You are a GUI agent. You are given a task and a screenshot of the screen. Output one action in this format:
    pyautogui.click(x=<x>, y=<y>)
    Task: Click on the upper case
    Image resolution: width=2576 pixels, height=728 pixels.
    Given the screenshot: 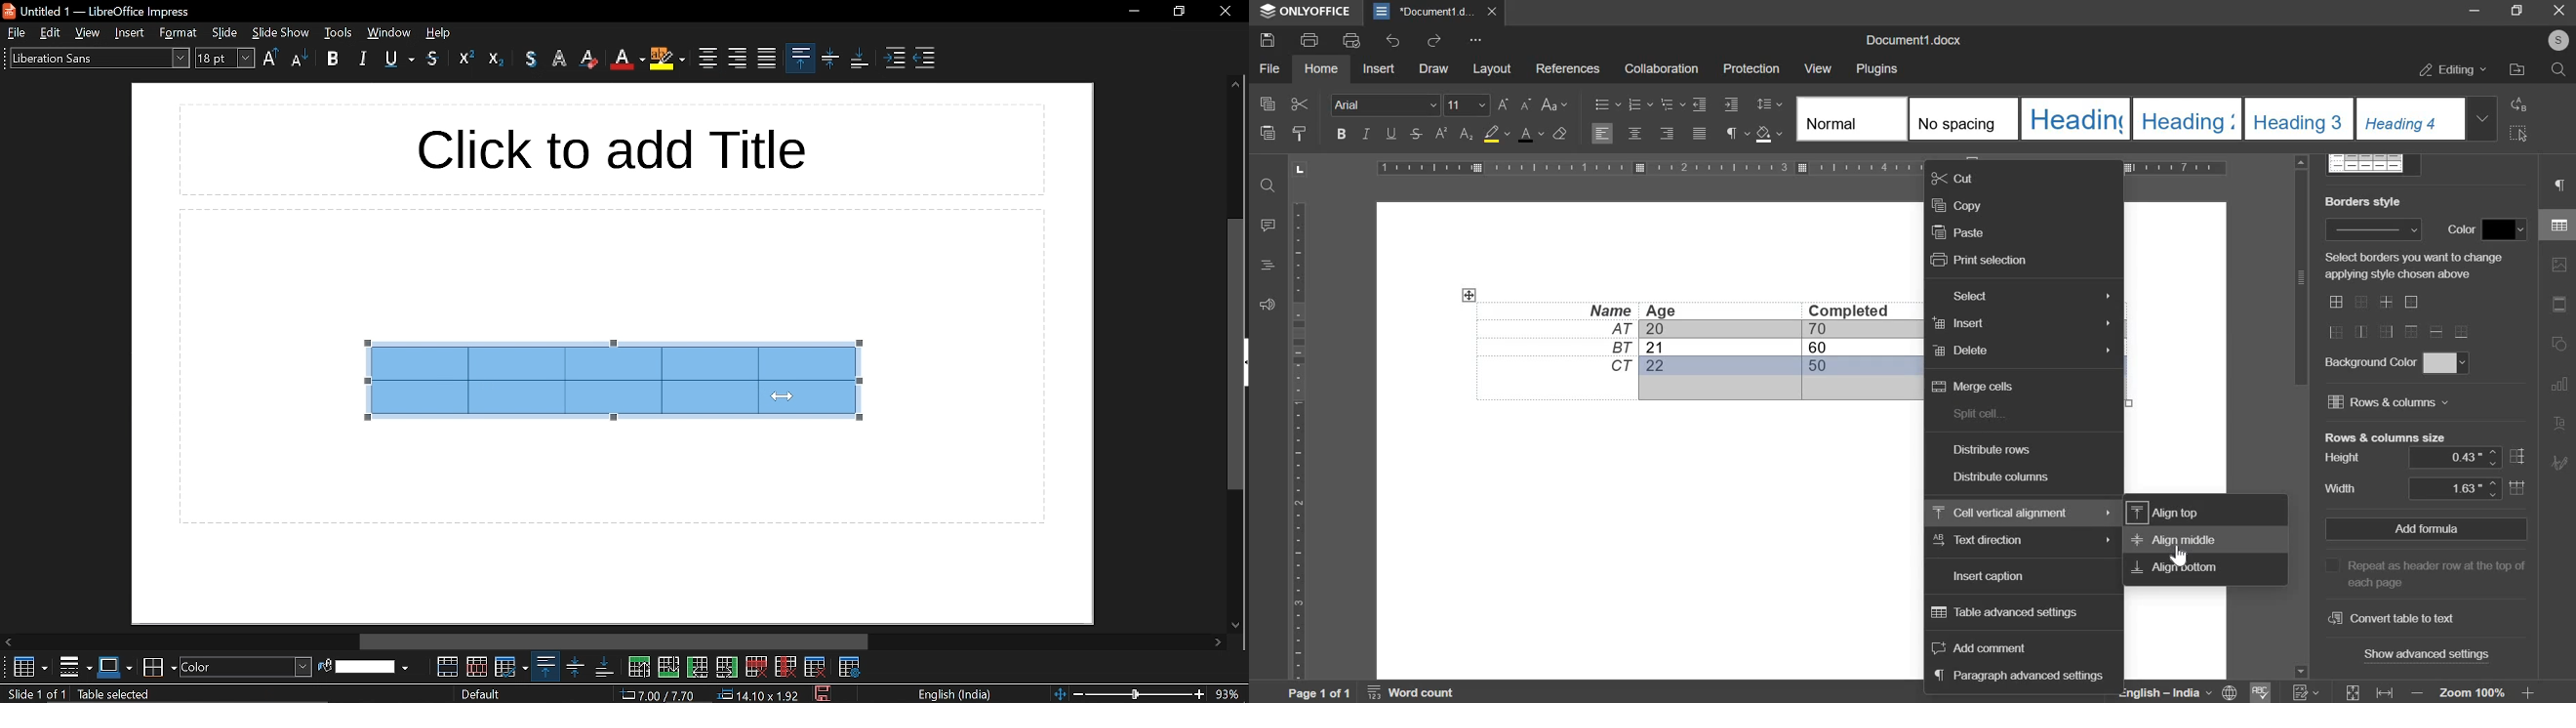 What is the action you would take?
    pyautogui.click(x=270, y=57)
    